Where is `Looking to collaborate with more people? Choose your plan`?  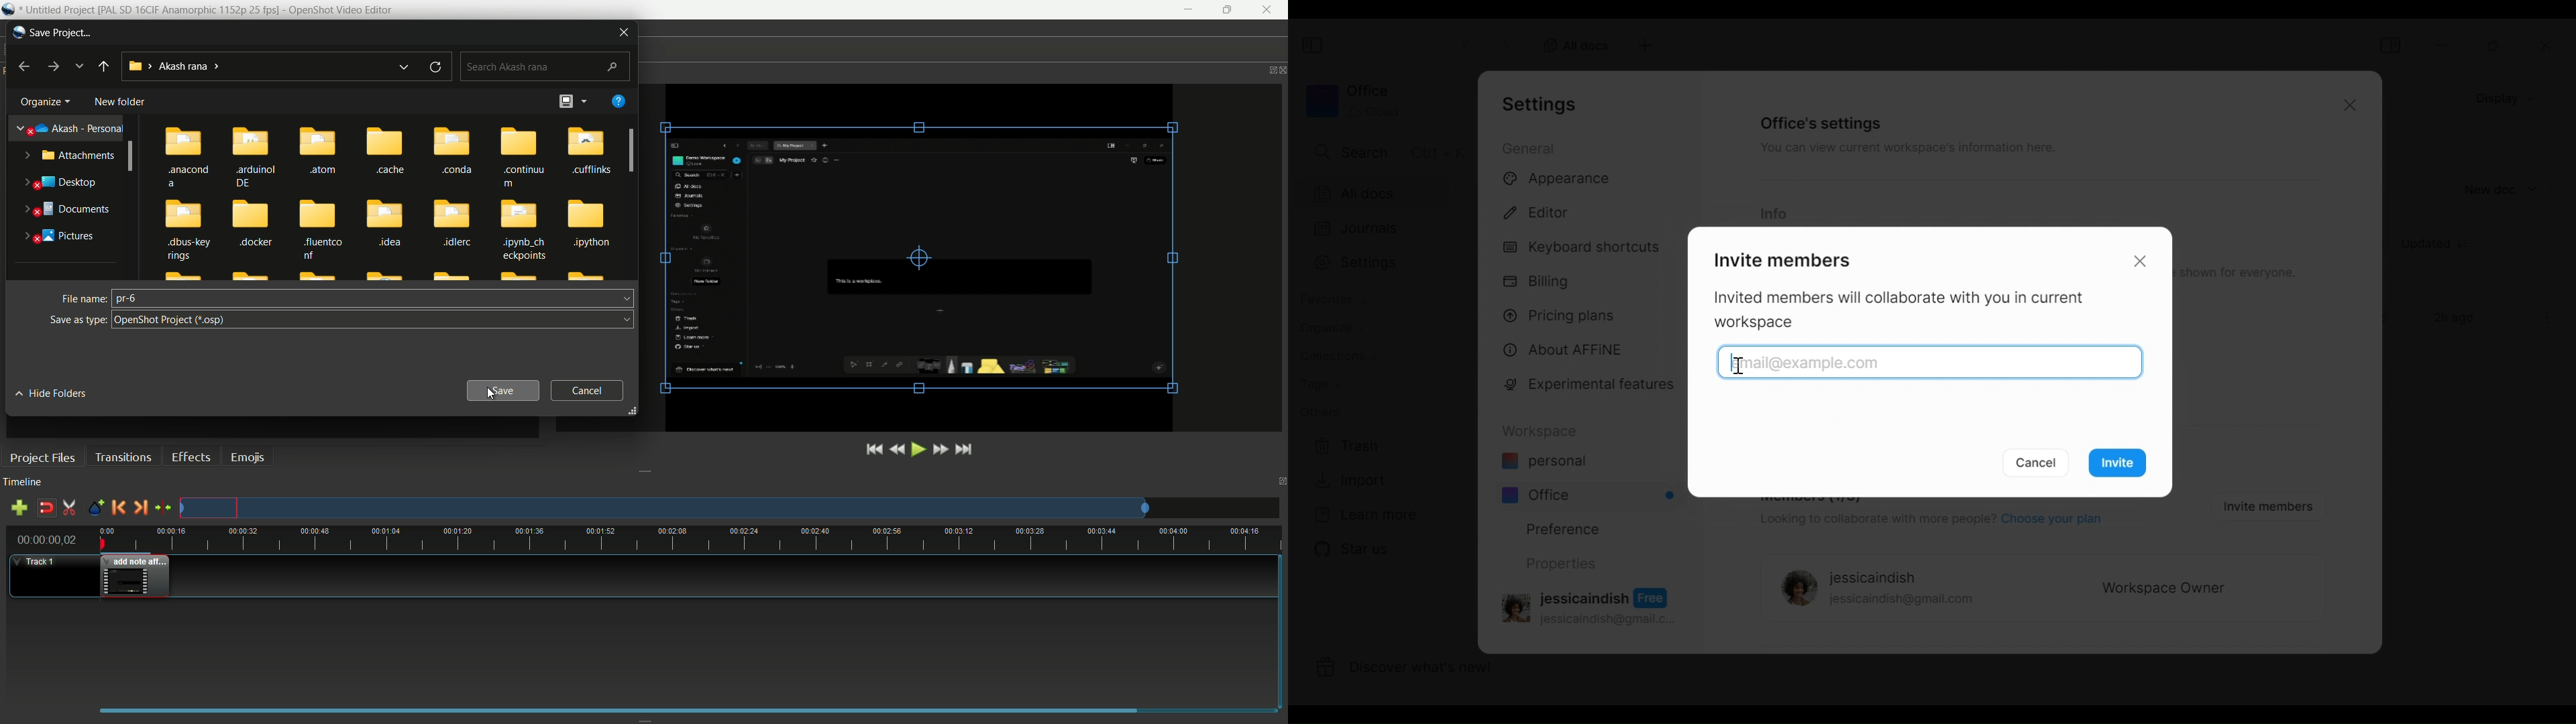 Looking to collaborate with more people? Choose your plan is located at coordinates (1929, 521).